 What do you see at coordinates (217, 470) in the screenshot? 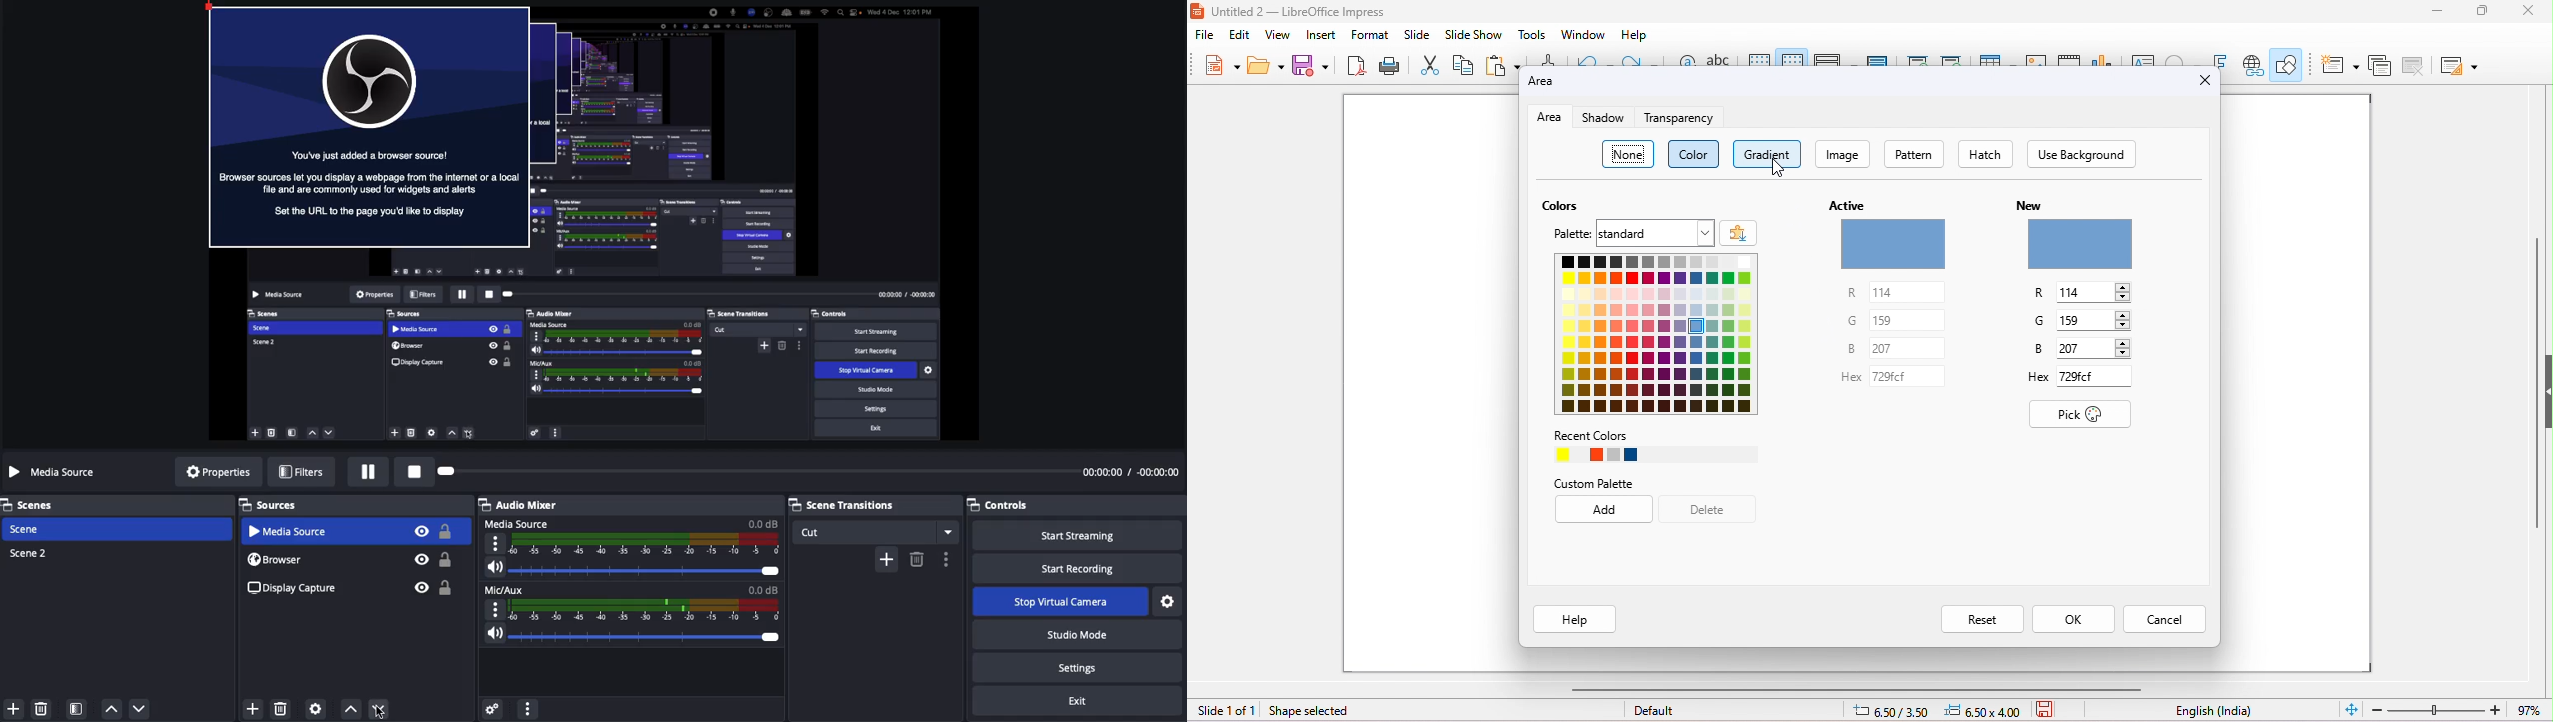
I see `Properties` at bounding box center [217, 470].